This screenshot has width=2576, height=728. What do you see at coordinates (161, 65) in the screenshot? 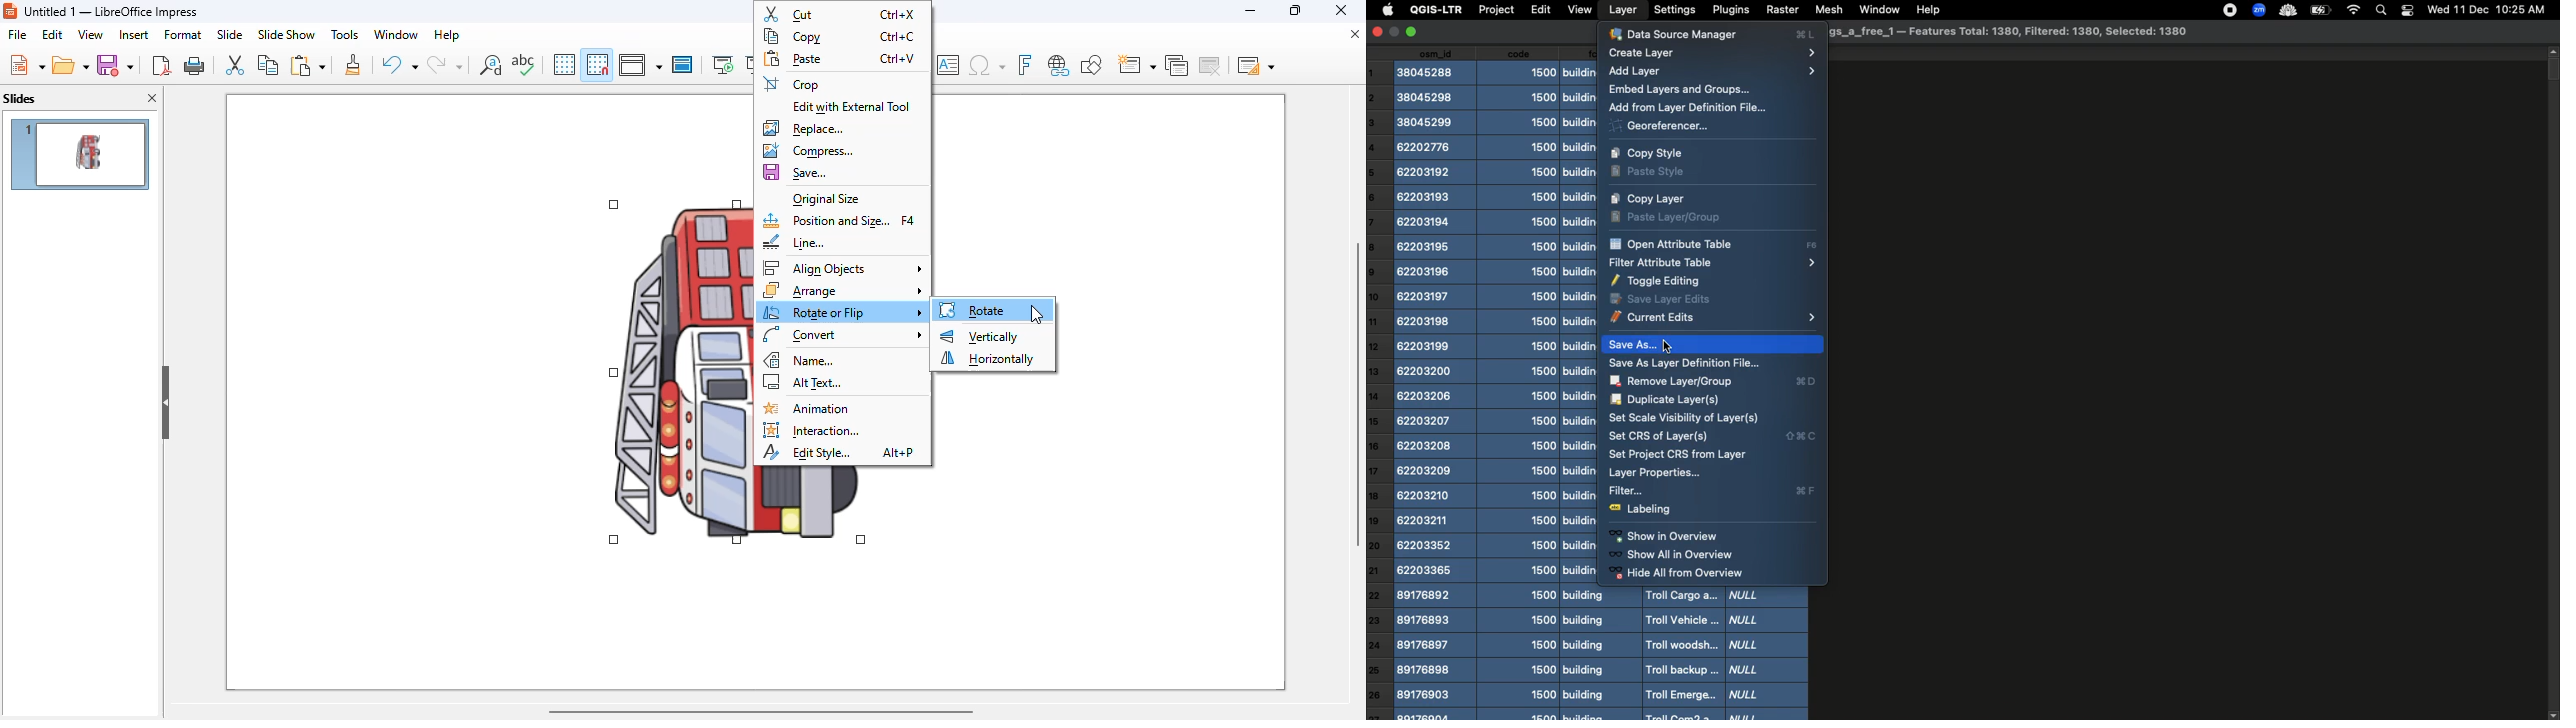
I see `export directly as PDF` at bounding box center [161, 65].